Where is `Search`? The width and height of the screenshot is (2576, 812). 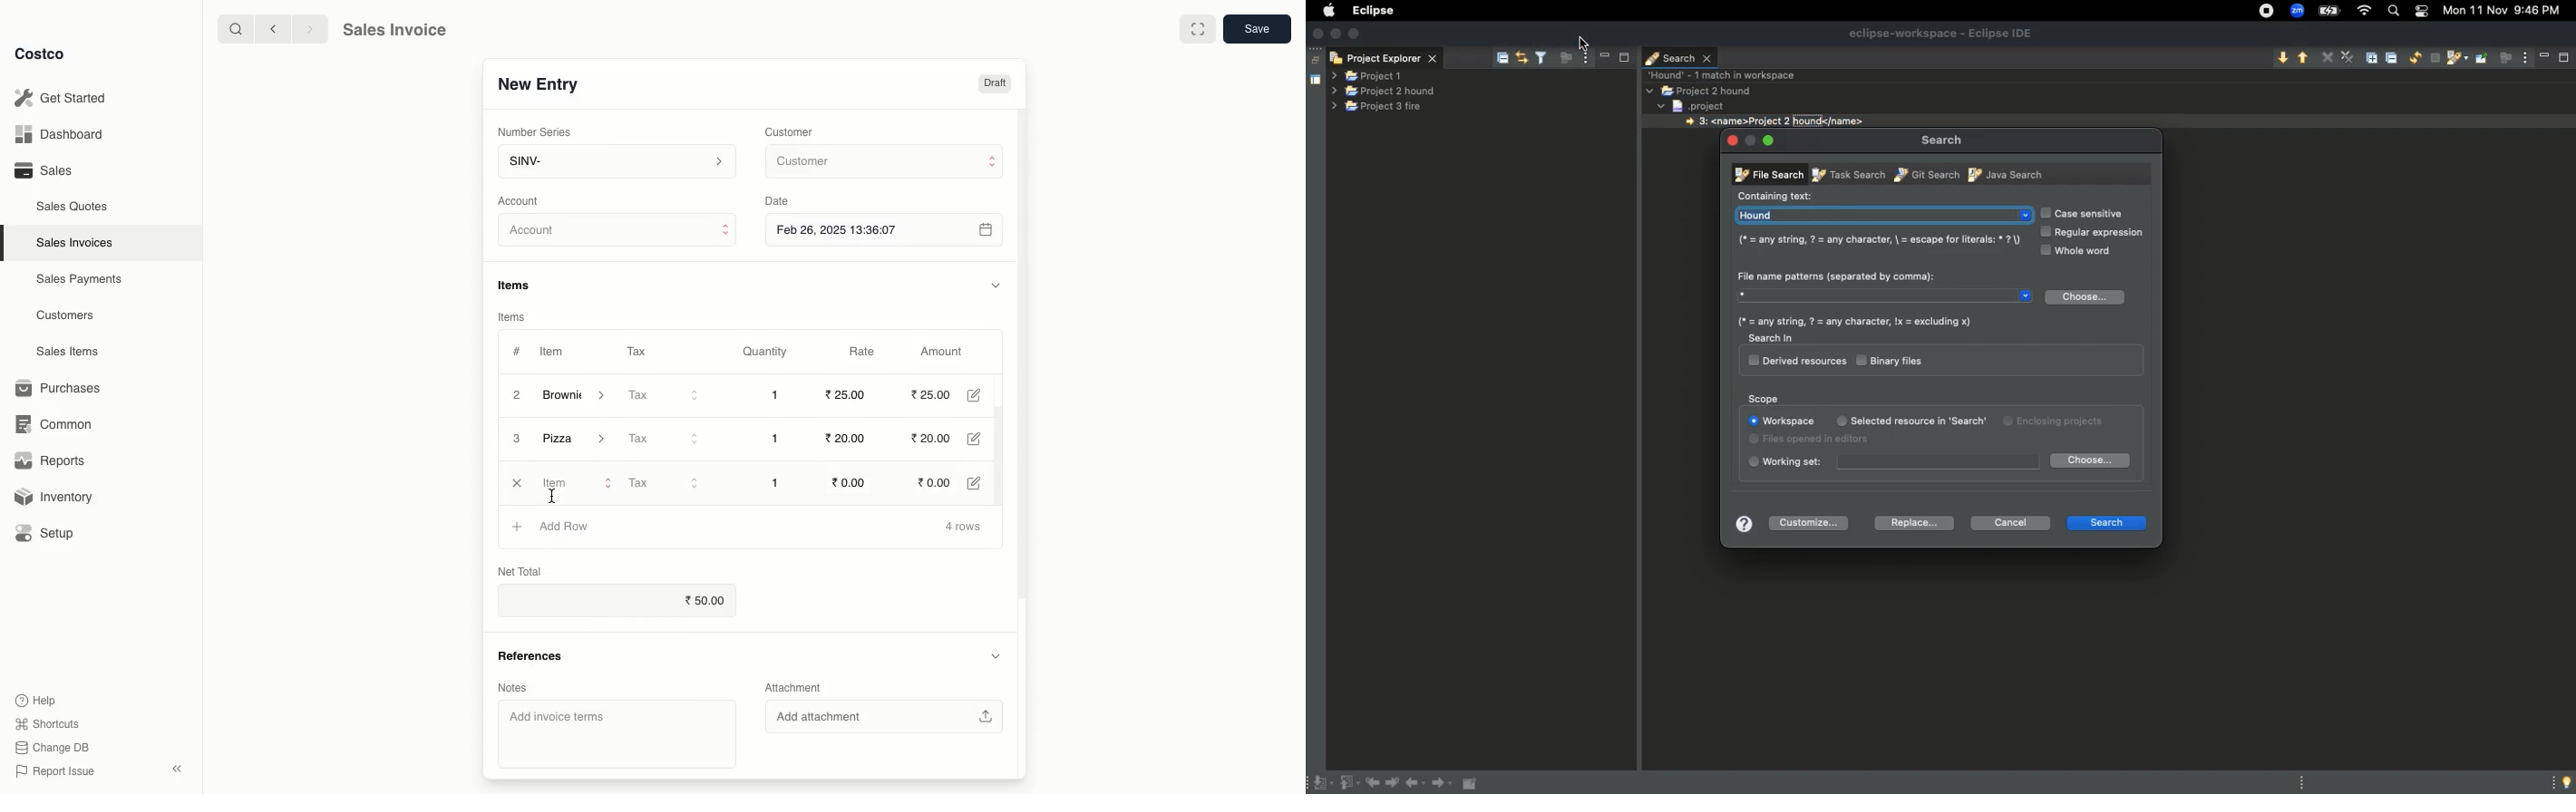
Search is located at coordinates (233, 28).